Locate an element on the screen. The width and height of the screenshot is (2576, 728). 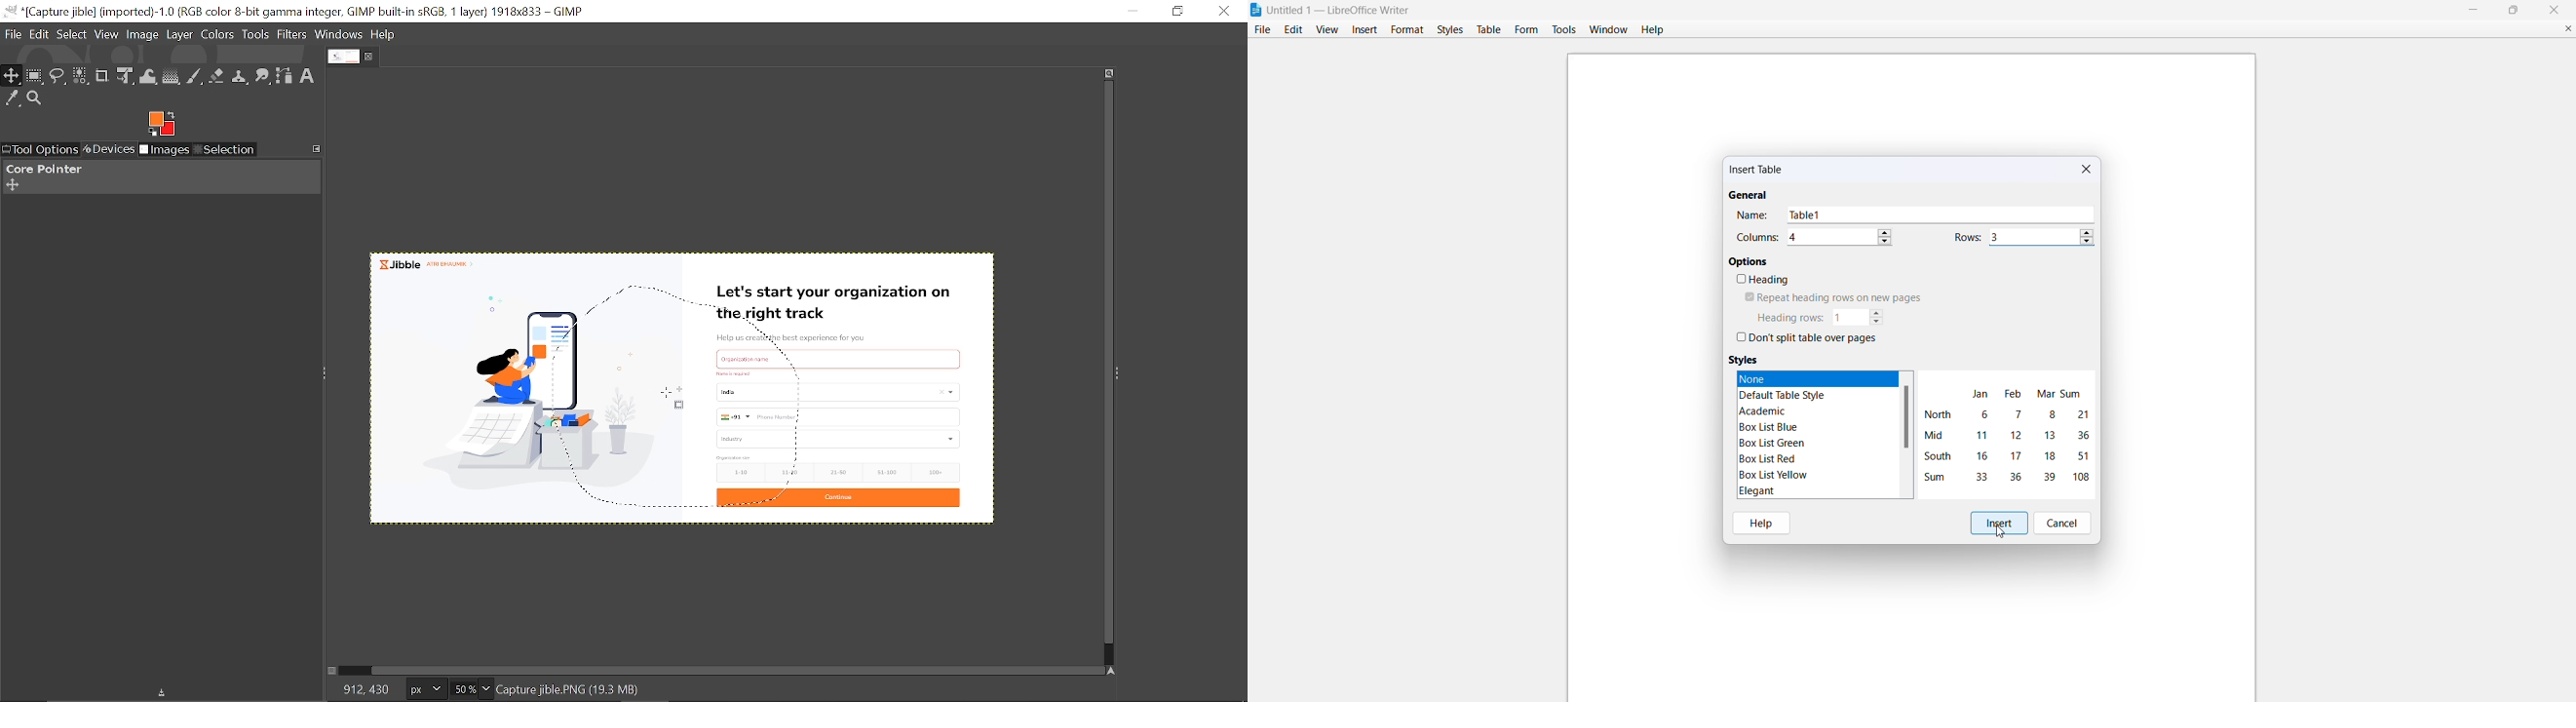
 is located at coordinates (738, 373).